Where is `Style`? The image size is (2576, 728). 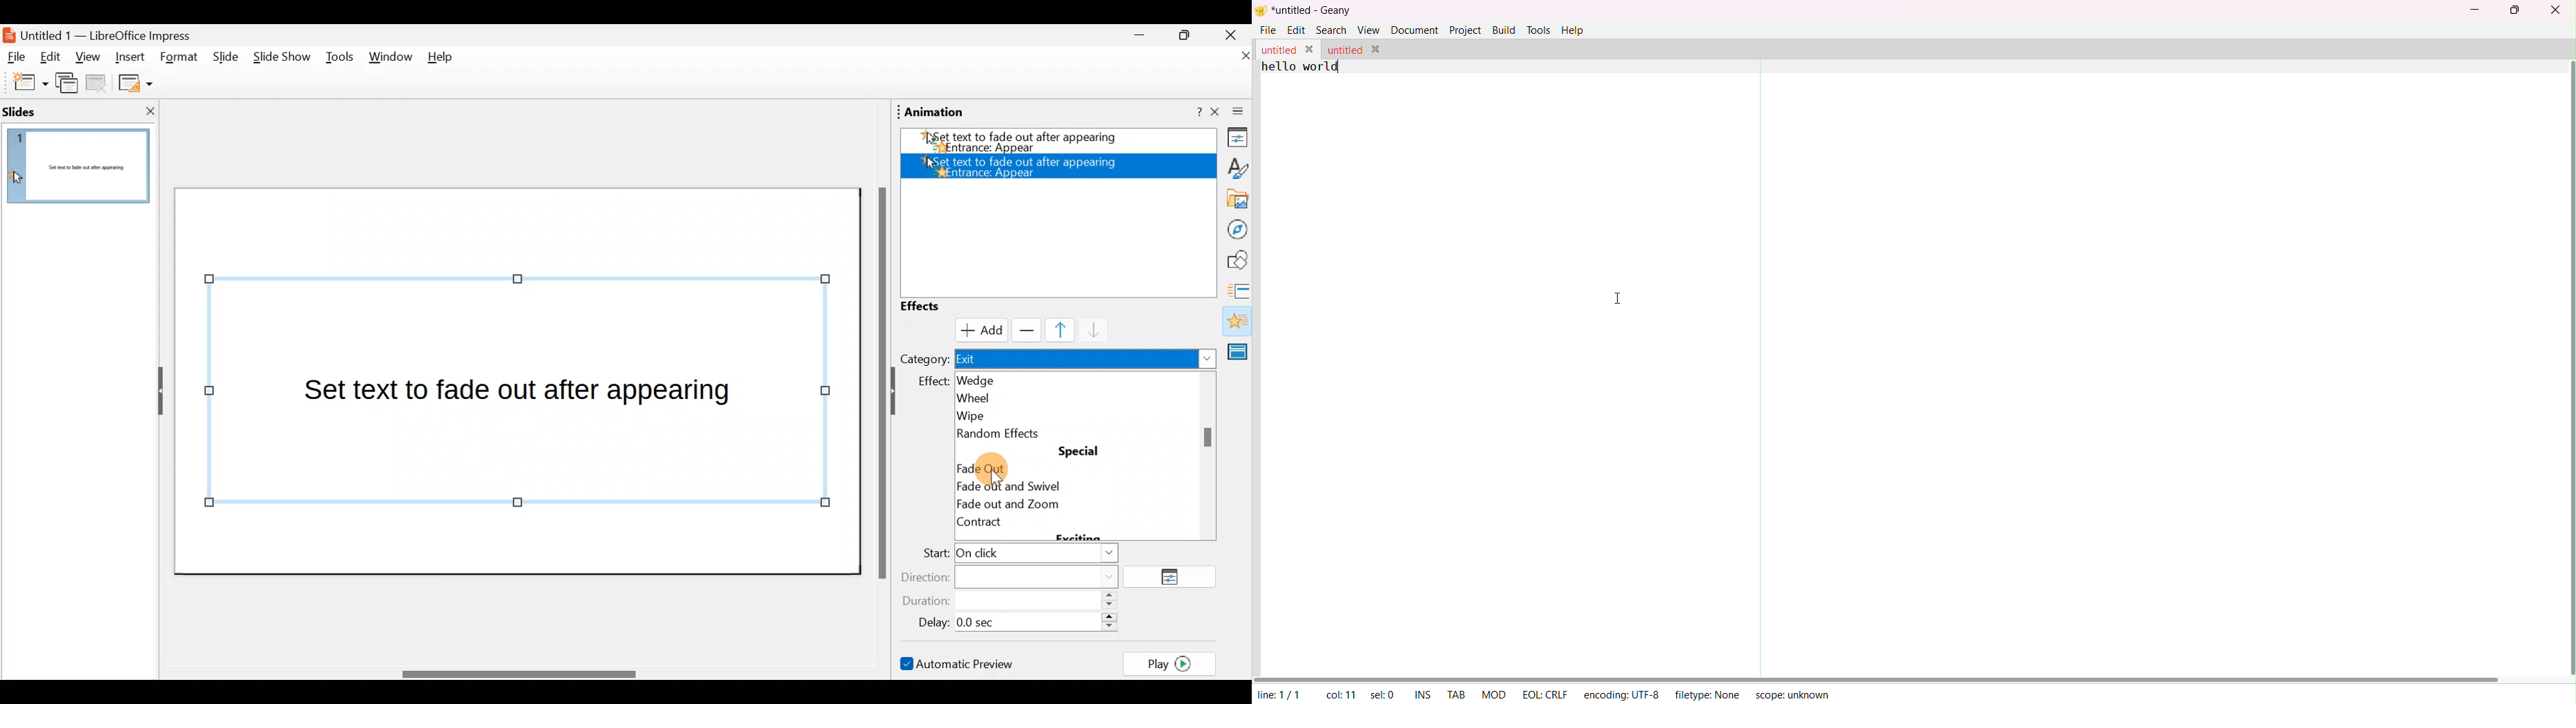
Style is located at coordinates (1233, 167).